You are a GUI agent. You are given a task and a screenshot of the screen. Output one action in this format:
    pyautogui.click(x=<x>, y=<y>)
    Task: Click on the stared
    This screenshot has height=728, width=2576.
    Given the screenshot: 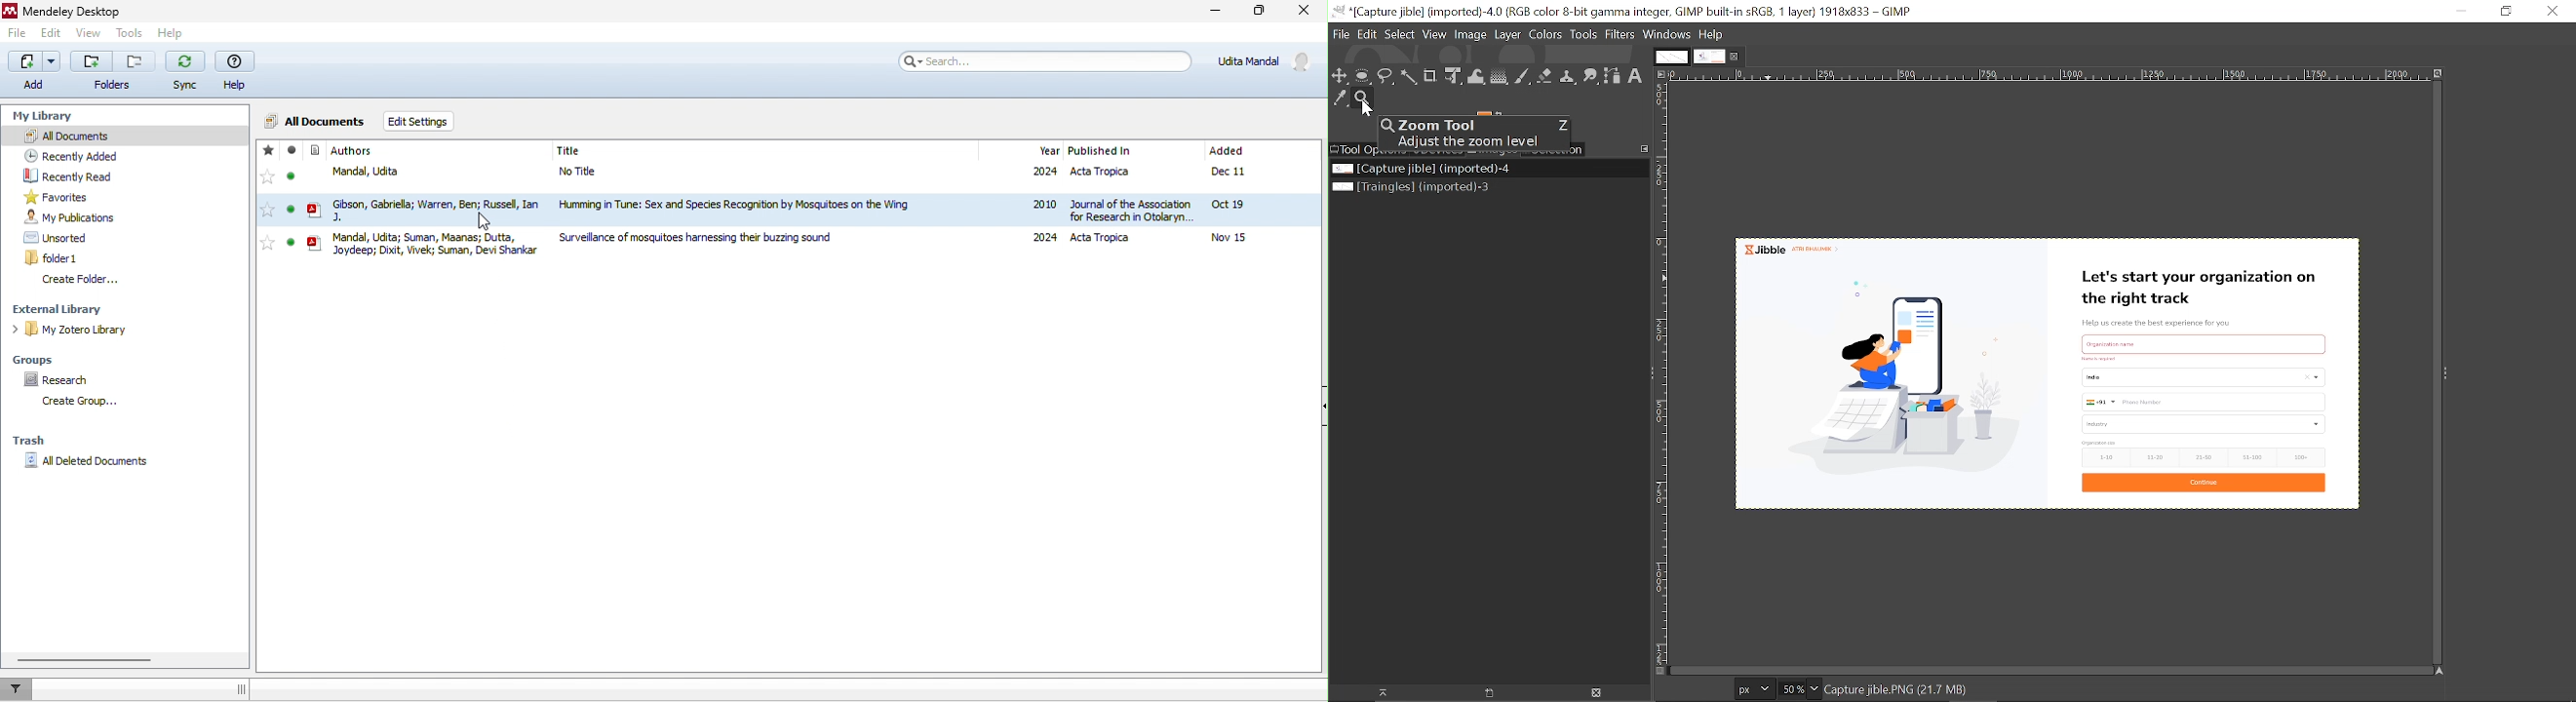 What is the action you would take?
    pyautogui.click(x=267, y=197)
    